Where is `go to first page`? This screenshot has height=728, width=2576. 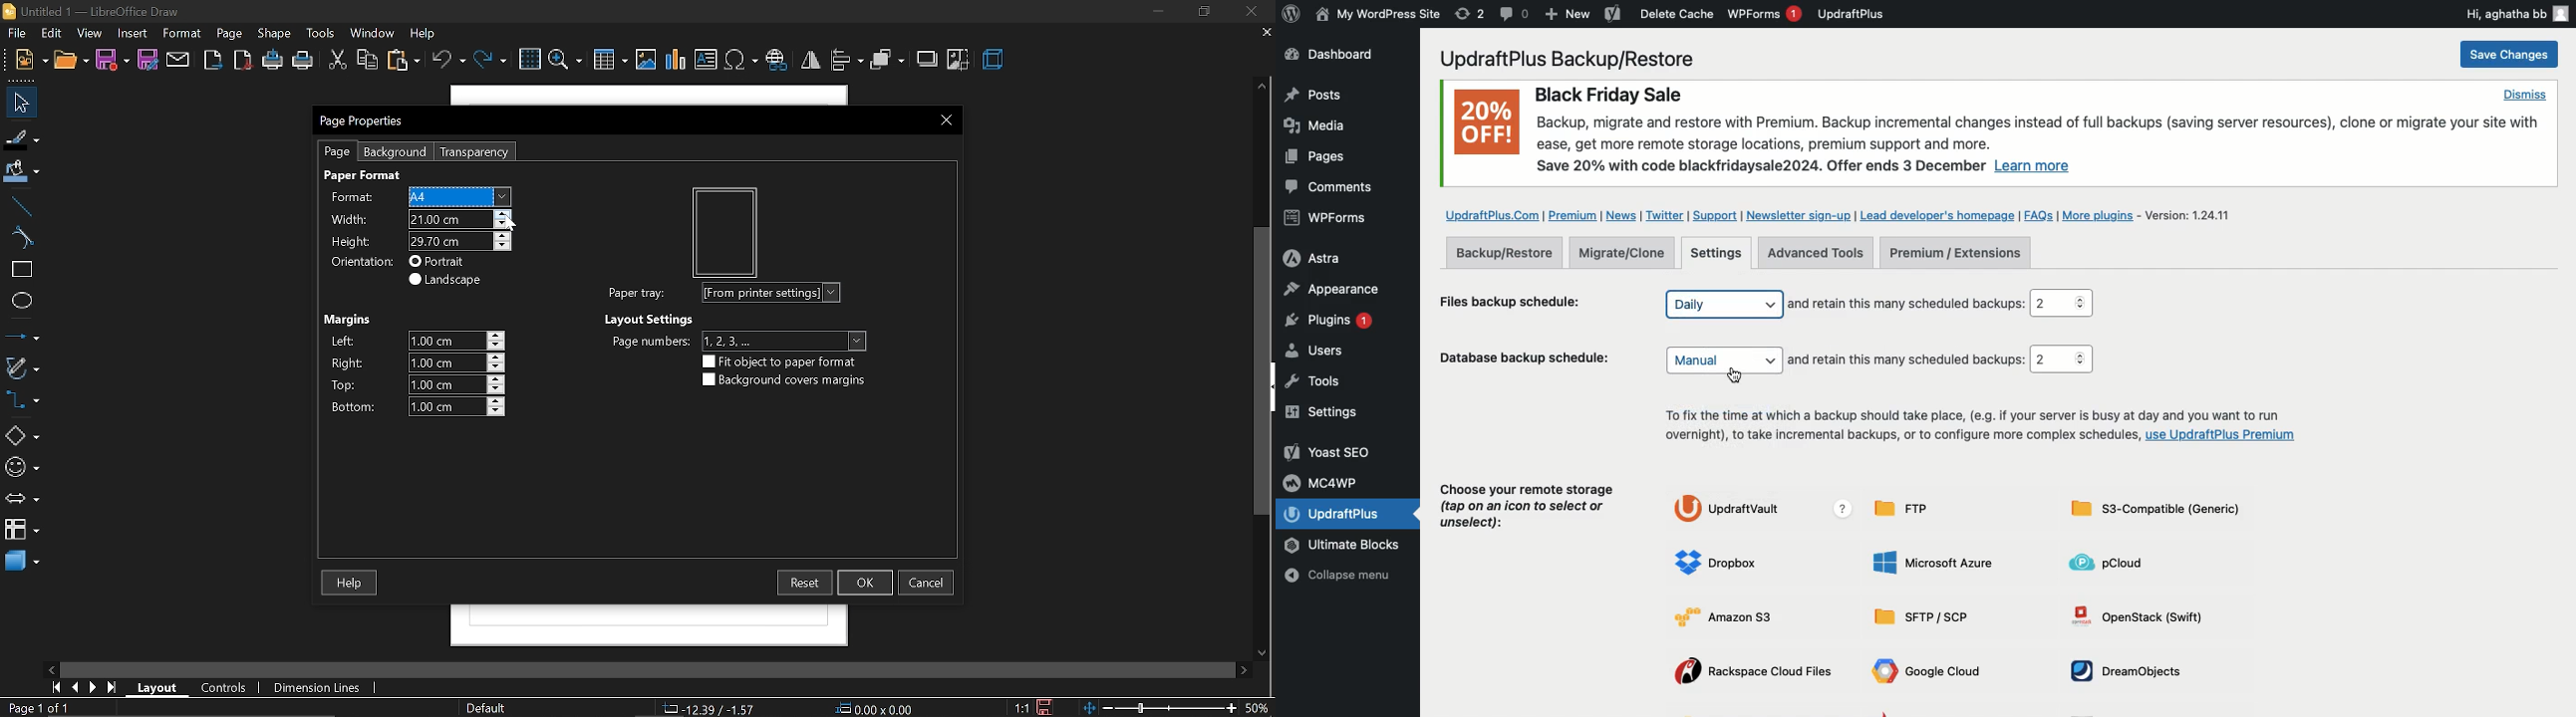 go to first page is located at coordinates (55, 687).